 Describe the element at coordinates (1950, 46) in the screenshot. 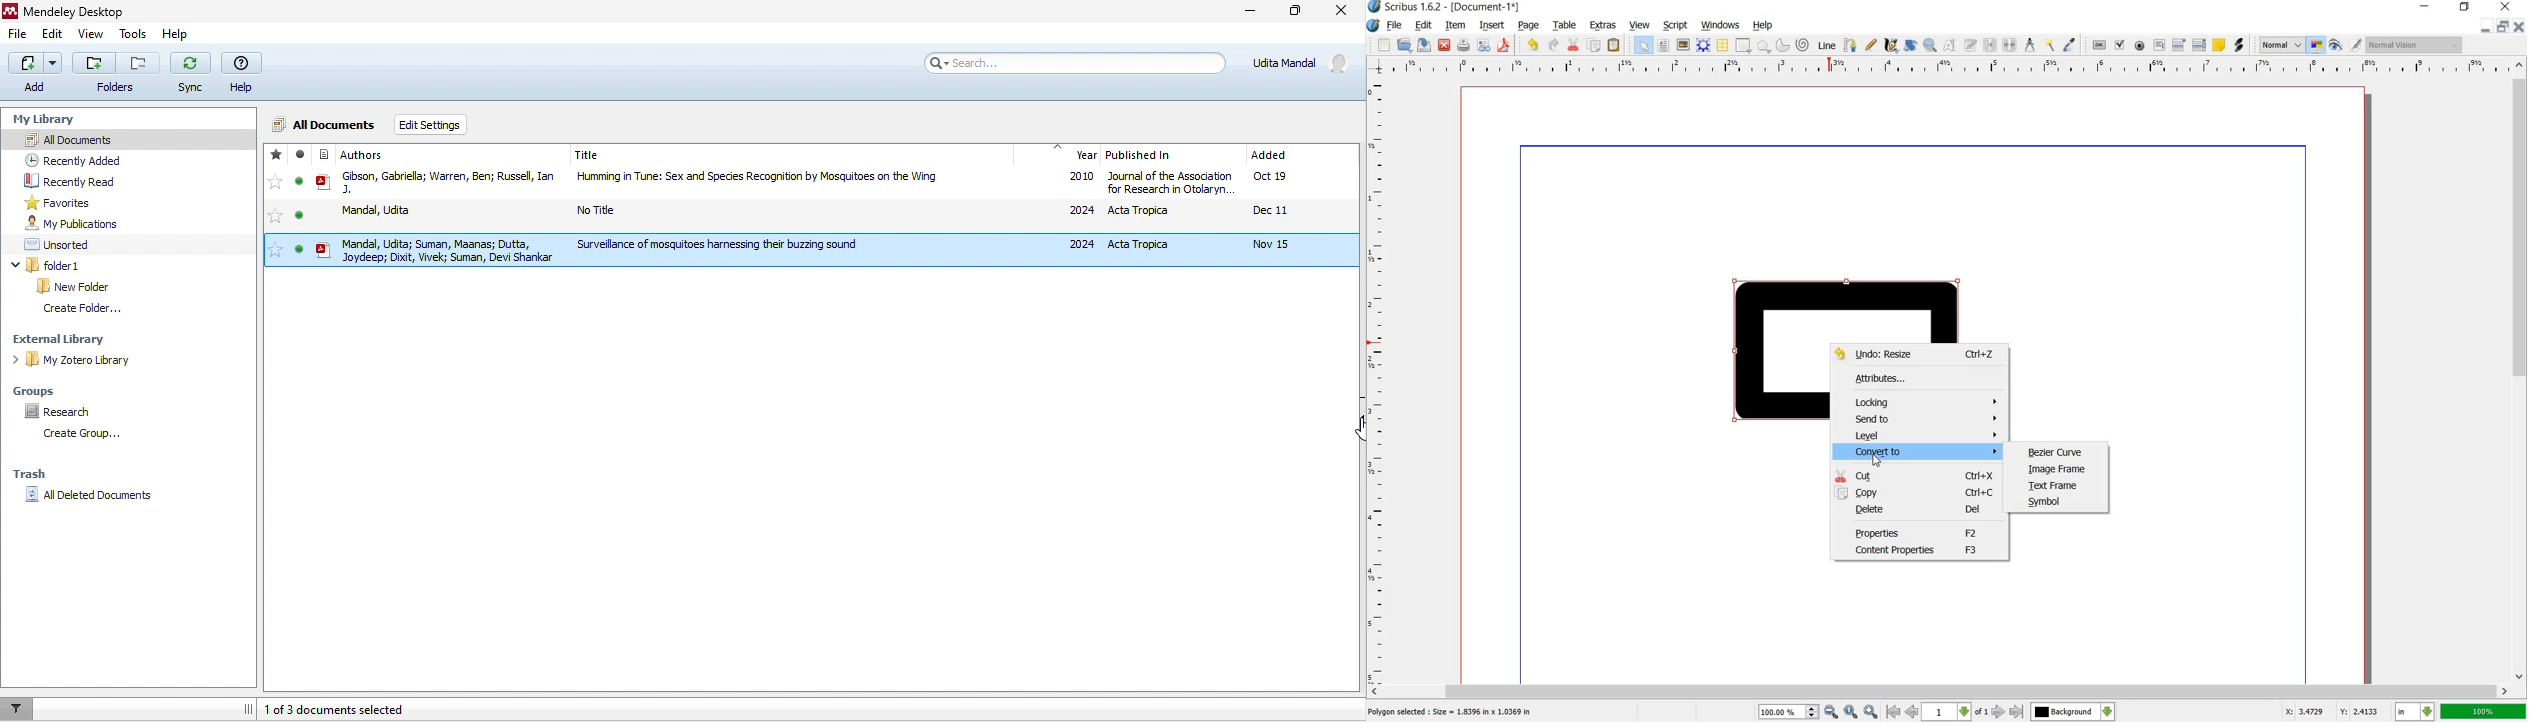

I see `edit contents of frame` at that location.